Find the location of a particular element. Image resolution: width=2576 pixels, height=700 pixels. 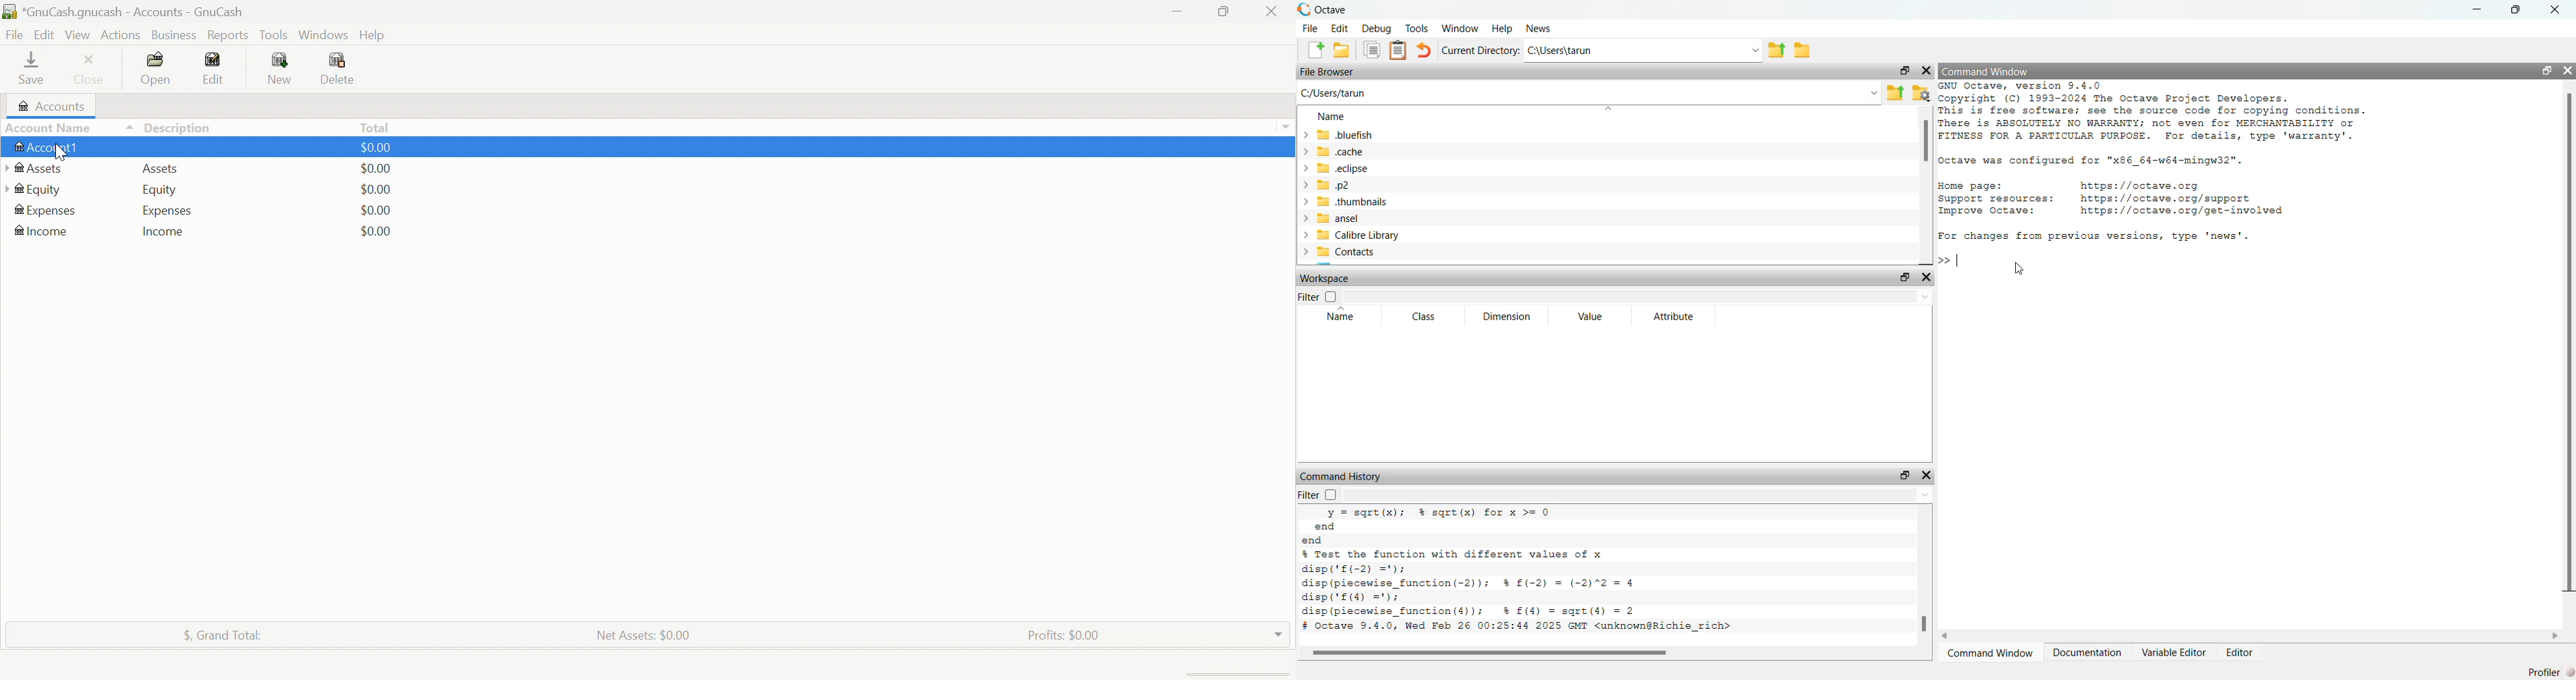

Filter is located at coordinates (1331, 495).